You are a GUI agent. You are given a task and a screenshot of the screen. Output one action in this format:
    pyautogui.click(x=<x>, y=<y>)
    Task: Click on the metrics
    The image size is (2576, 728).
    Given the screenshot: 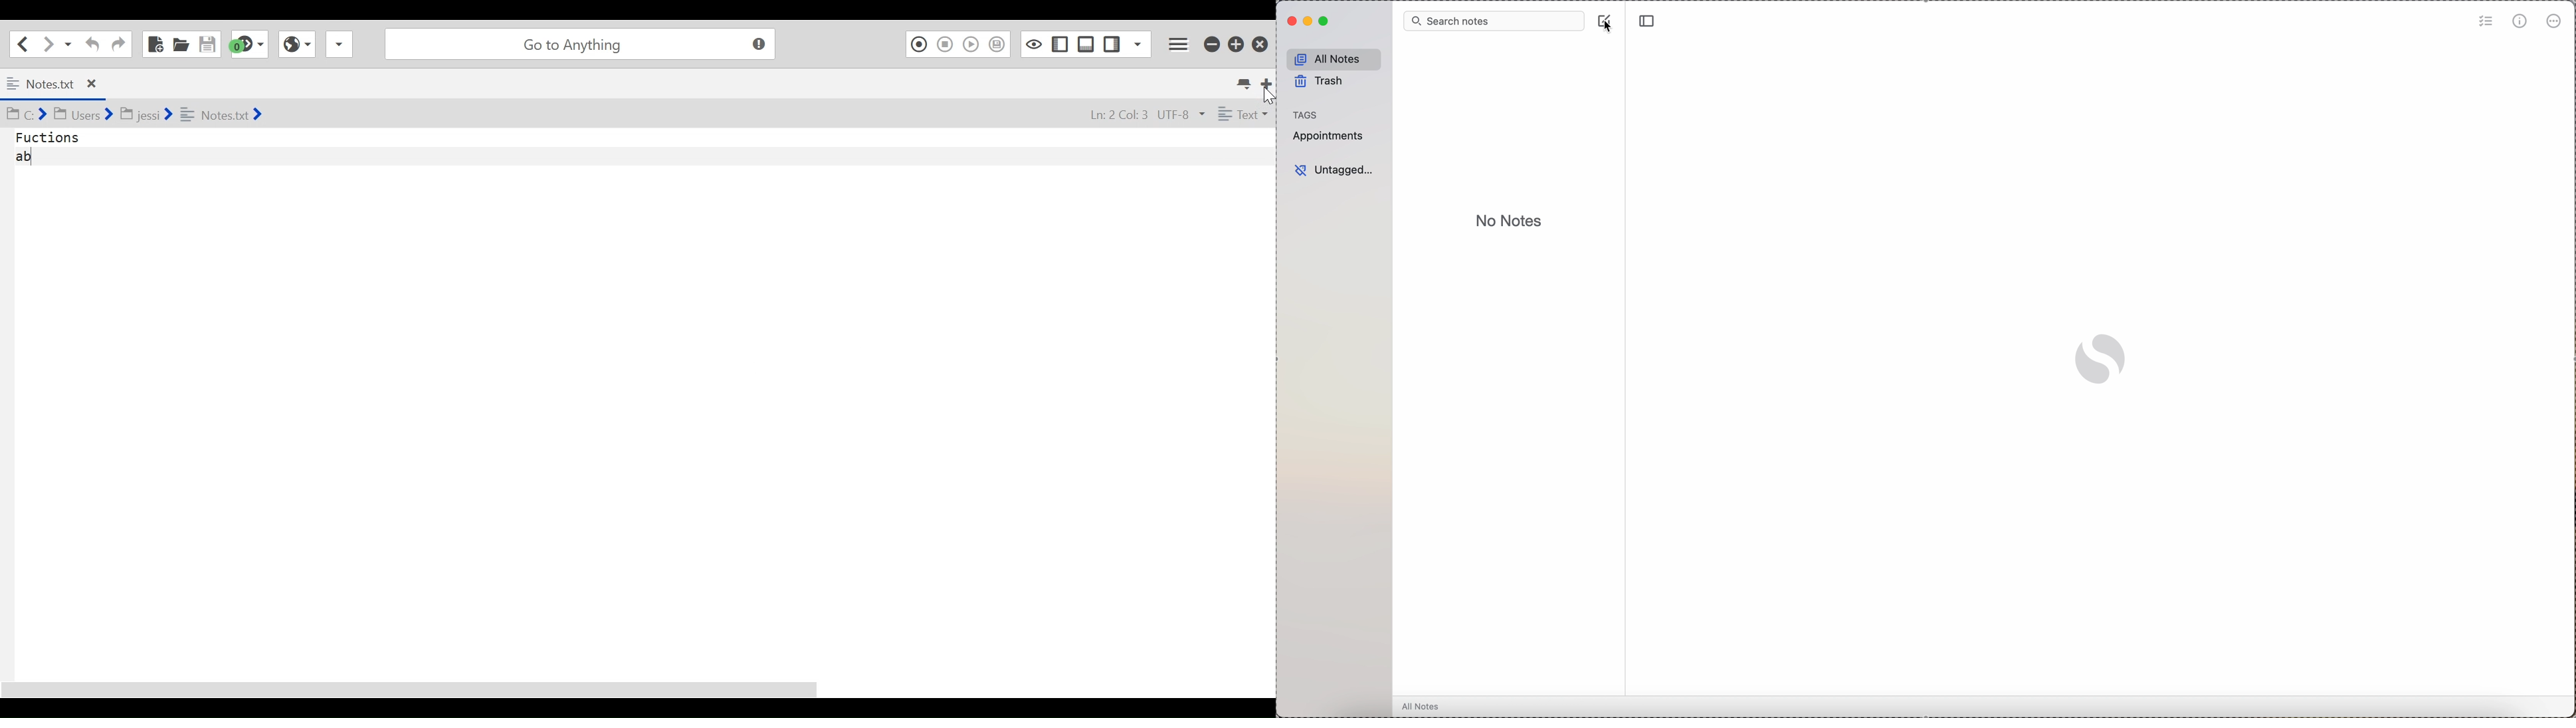 What is the action you would take?
    pyautogui.click(x=2519, y=22)
    